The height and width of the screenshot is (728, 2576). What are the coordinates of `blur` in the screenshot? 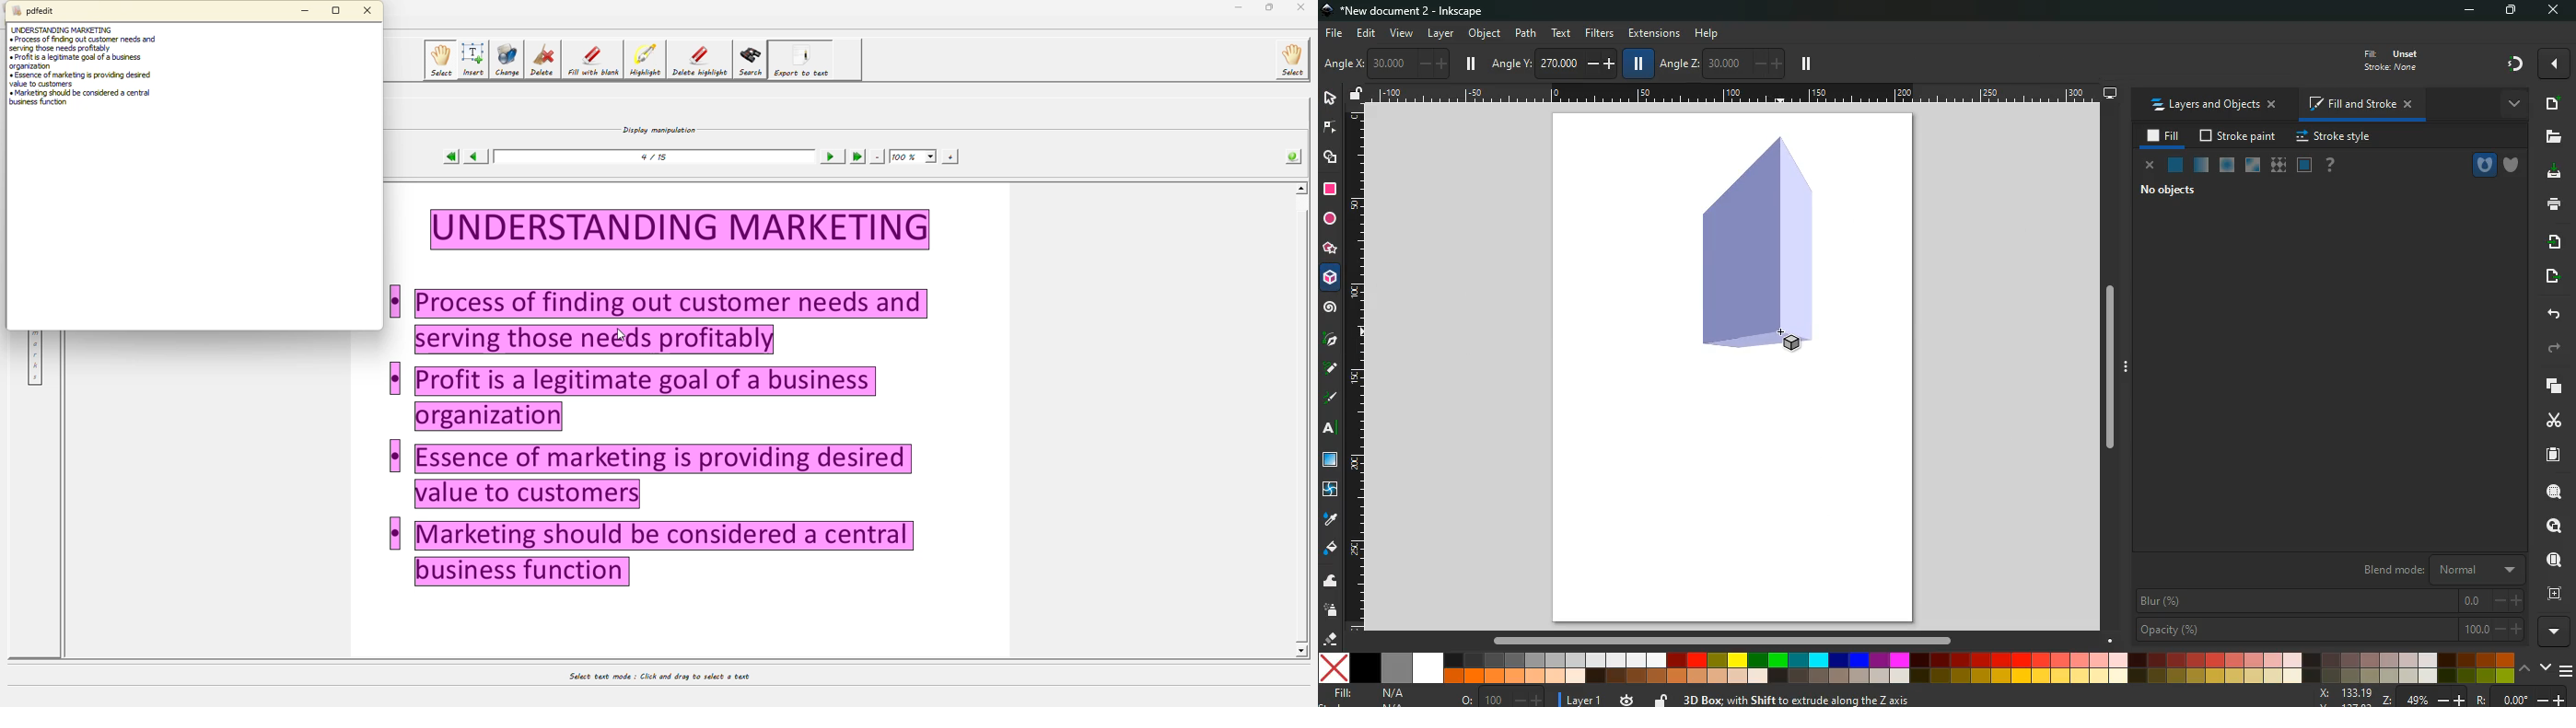 It's located at (2331, 600).